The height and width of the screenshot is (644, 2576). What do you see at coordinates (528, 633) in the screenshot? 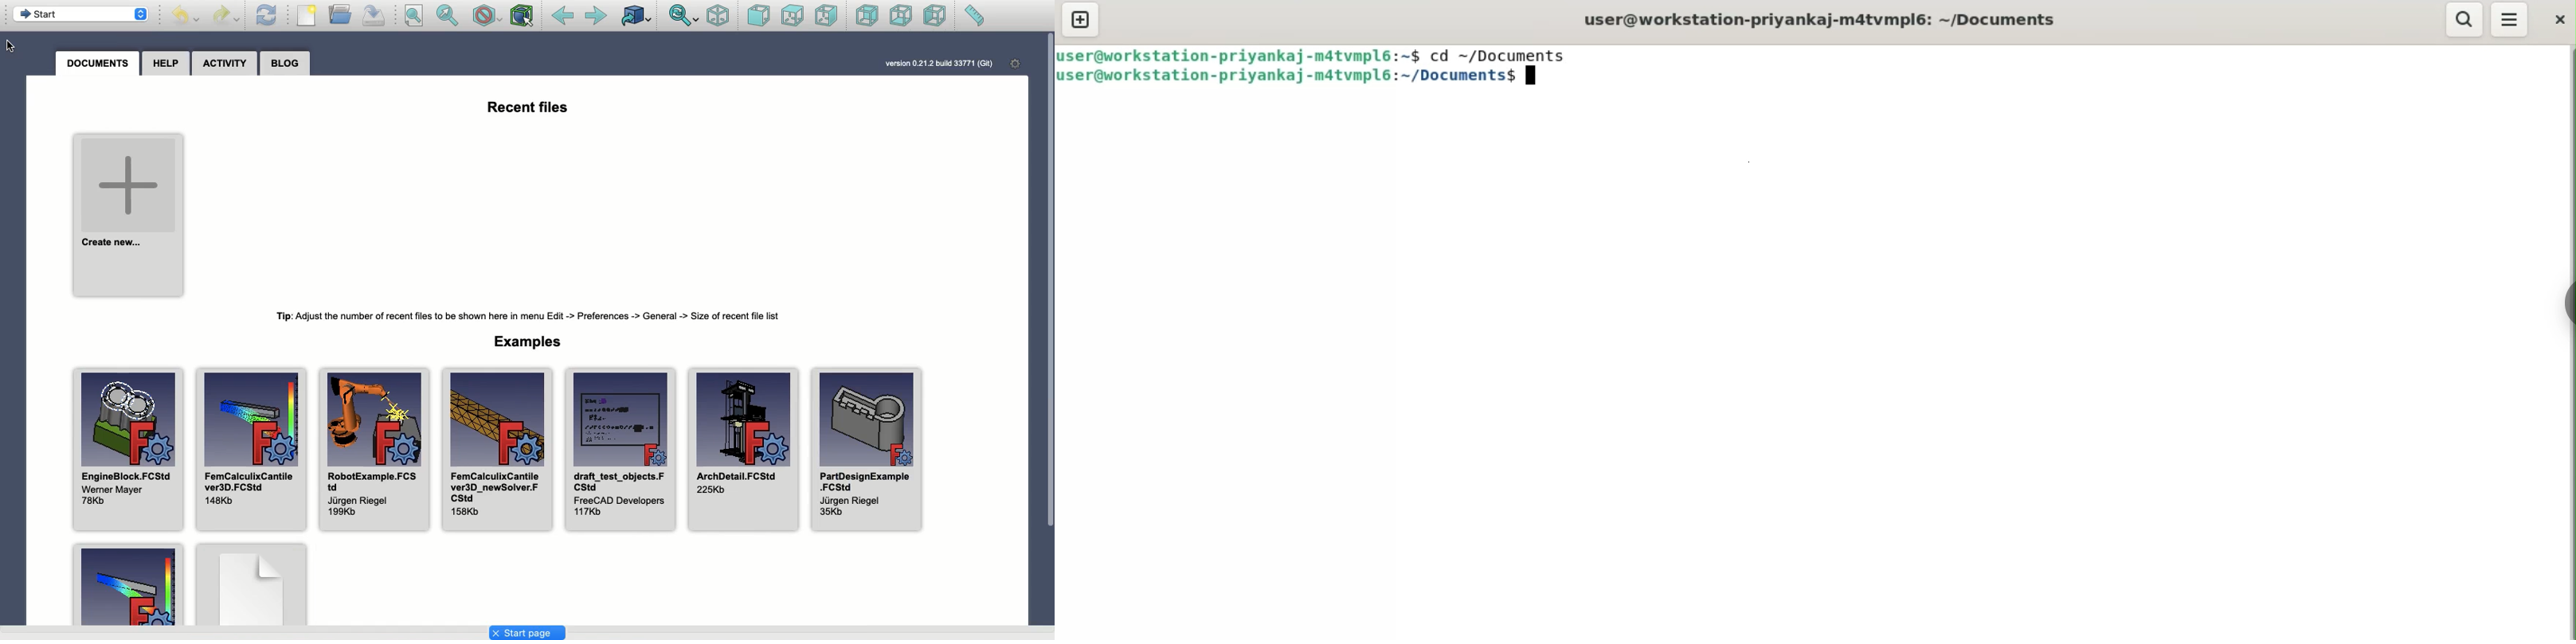
I see `Start page` at bounding box center [528, 633].